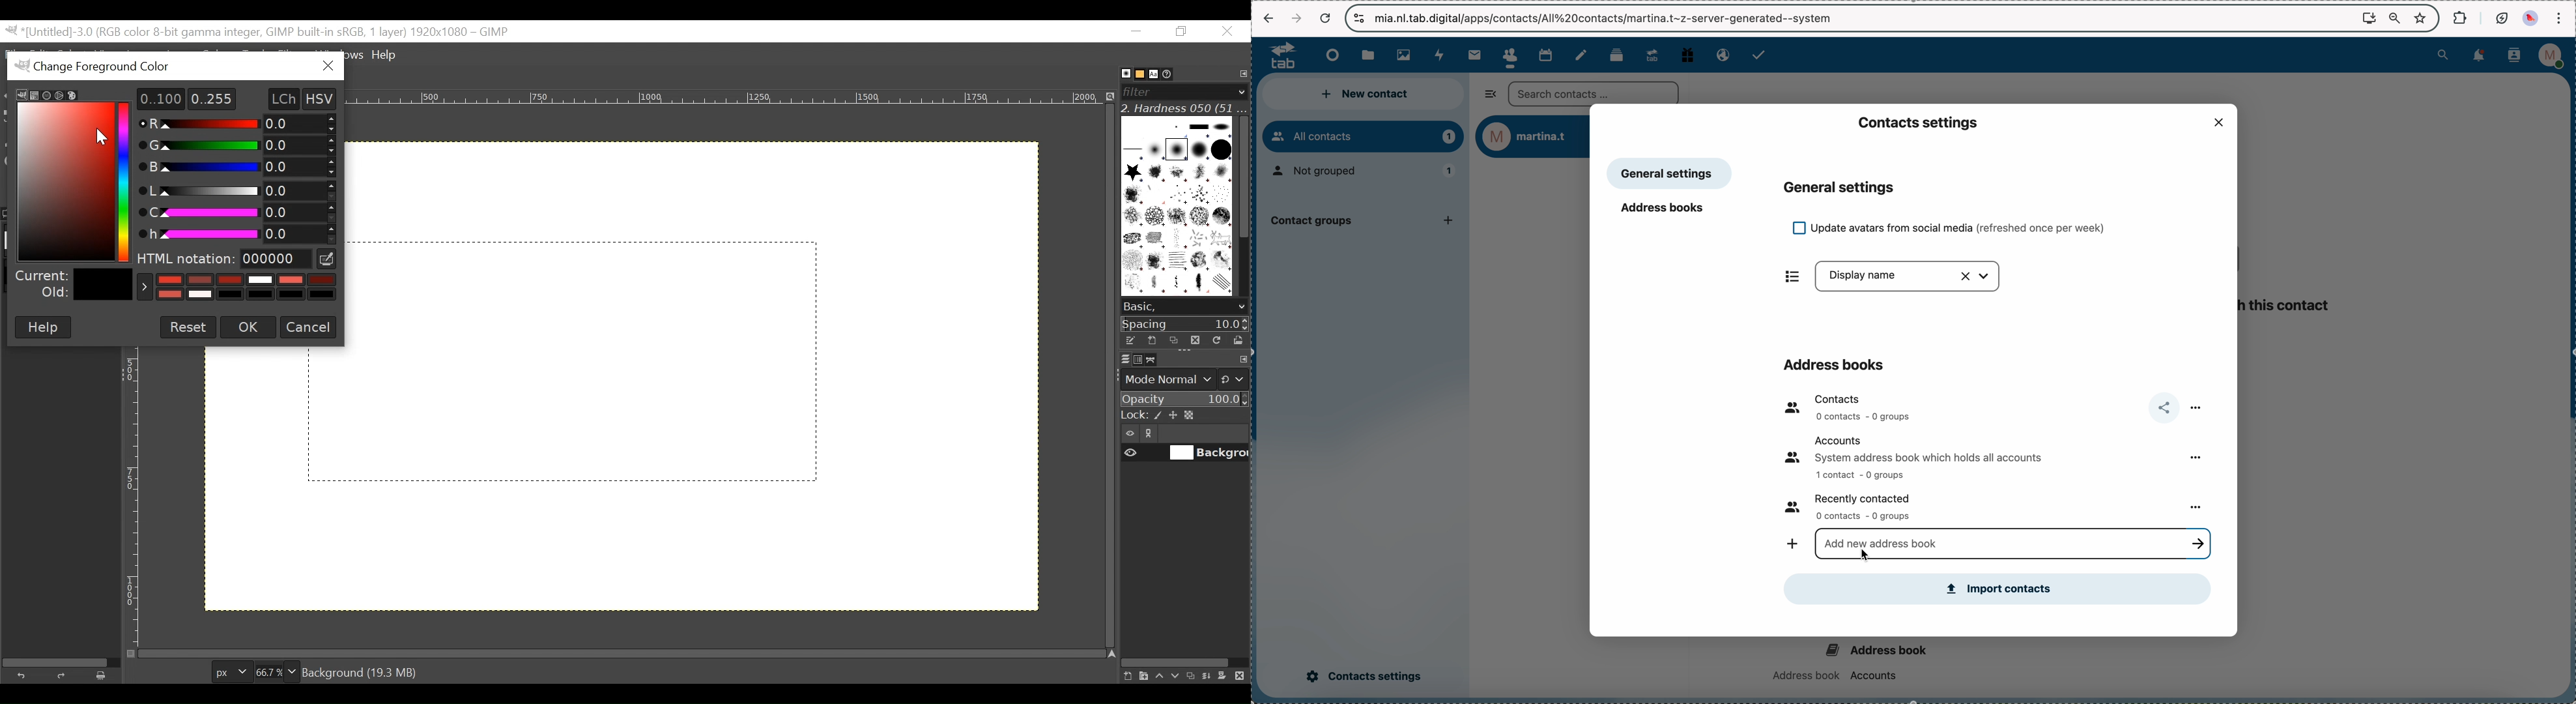 This screenshot has width=2576, height=728. Describe the element at coordinates (2162, 408) in the screenshot. I see `share` at that location.